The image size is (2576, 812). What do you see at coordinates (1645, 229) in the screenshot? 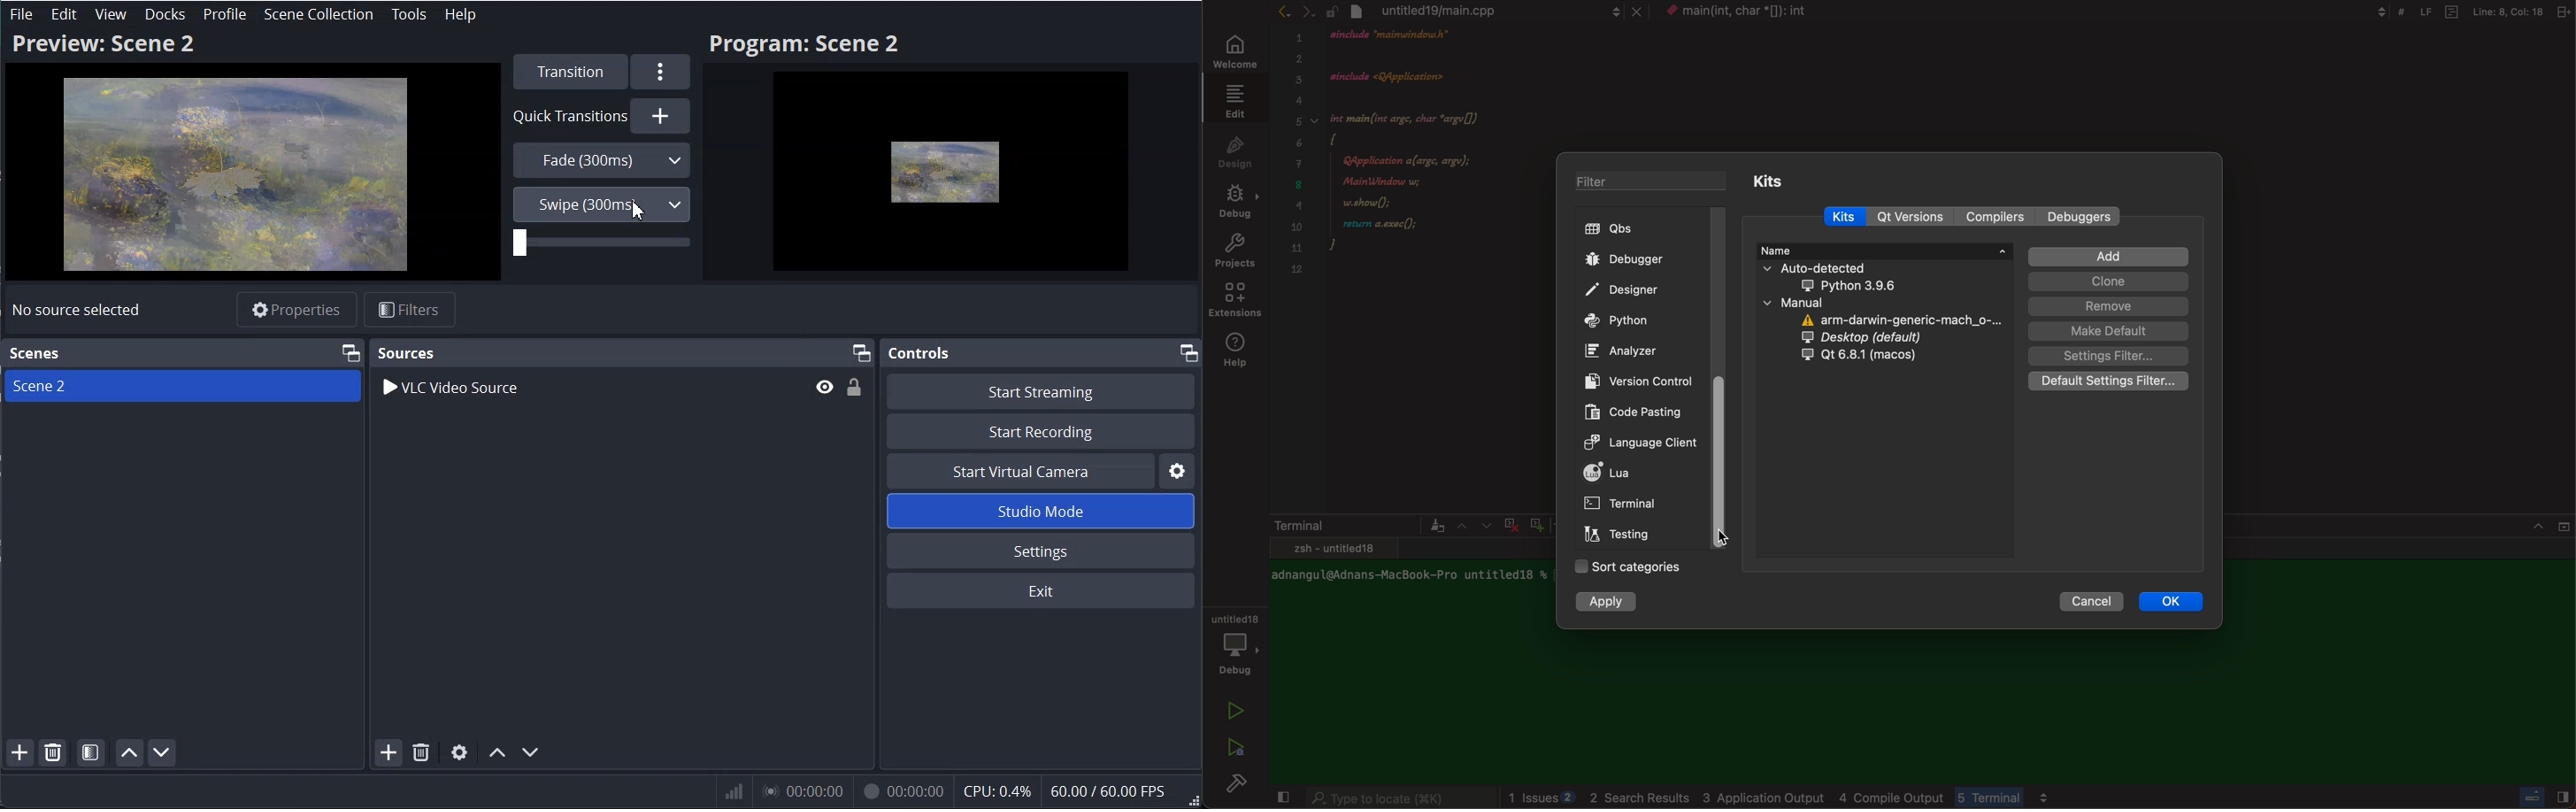
I see `qbs` at bounding box center [1645, 229].